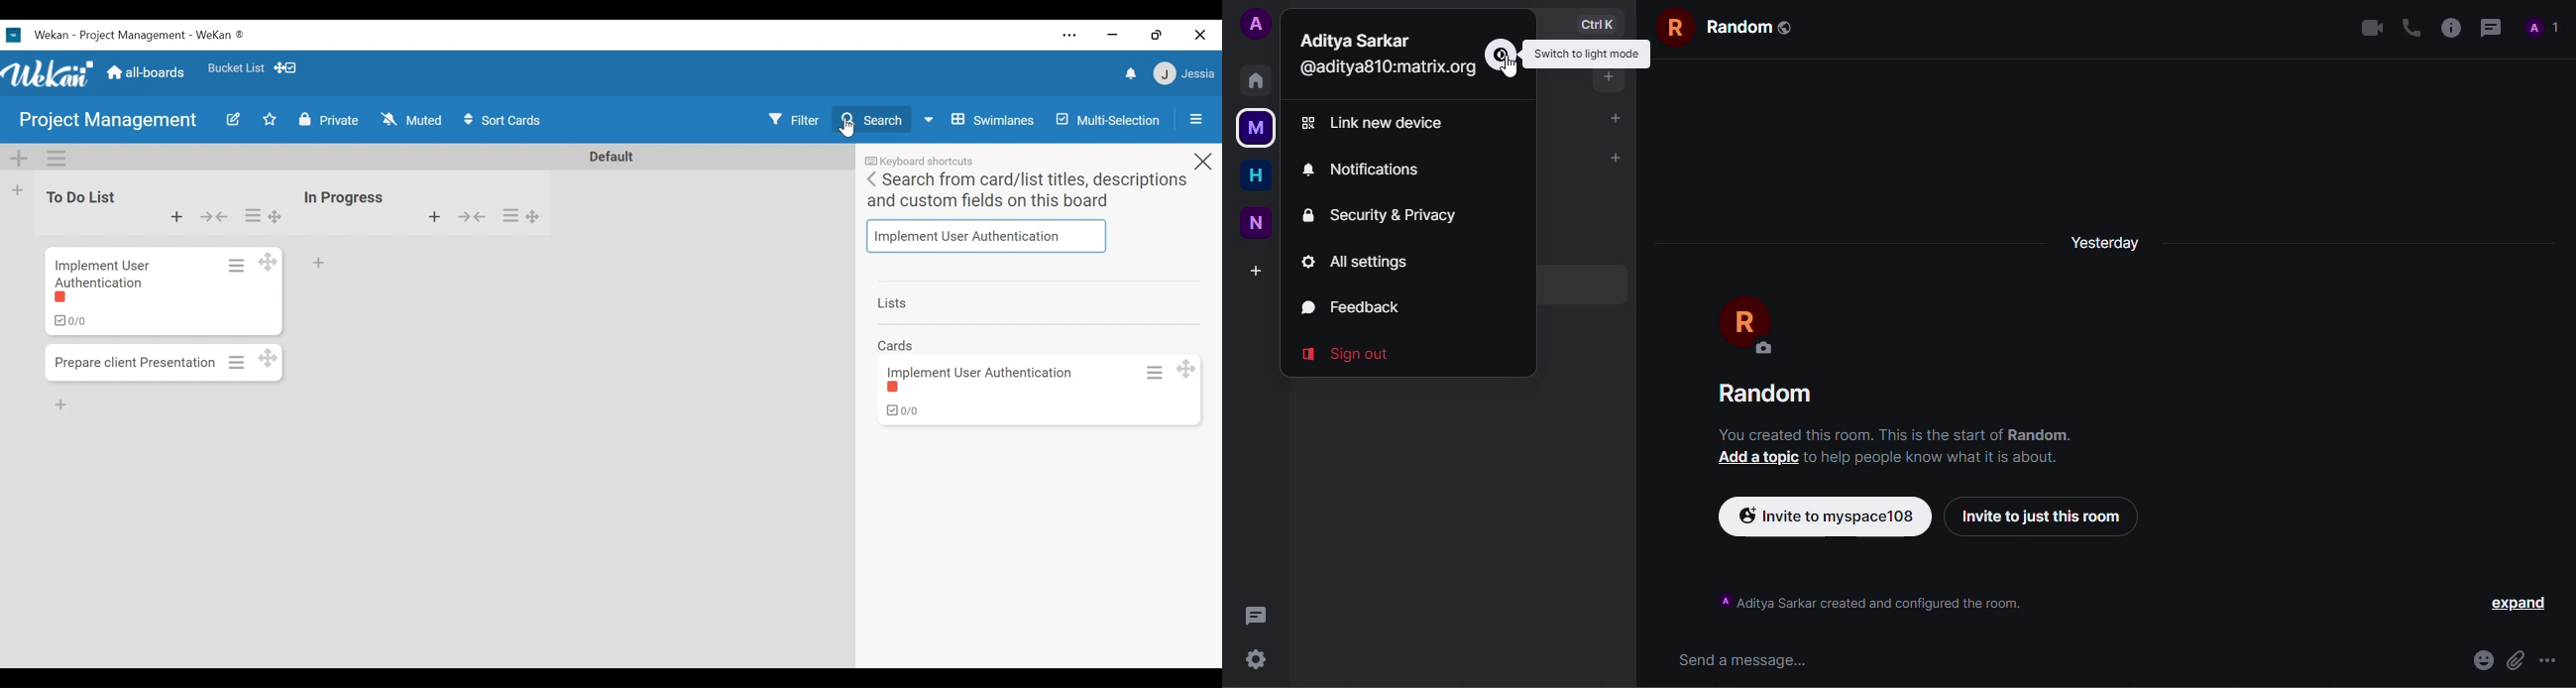 This screenshot has width=2576, height=700. I want to click on Search from card/list titles, description and custom fields on this board, so click(1027, 192).